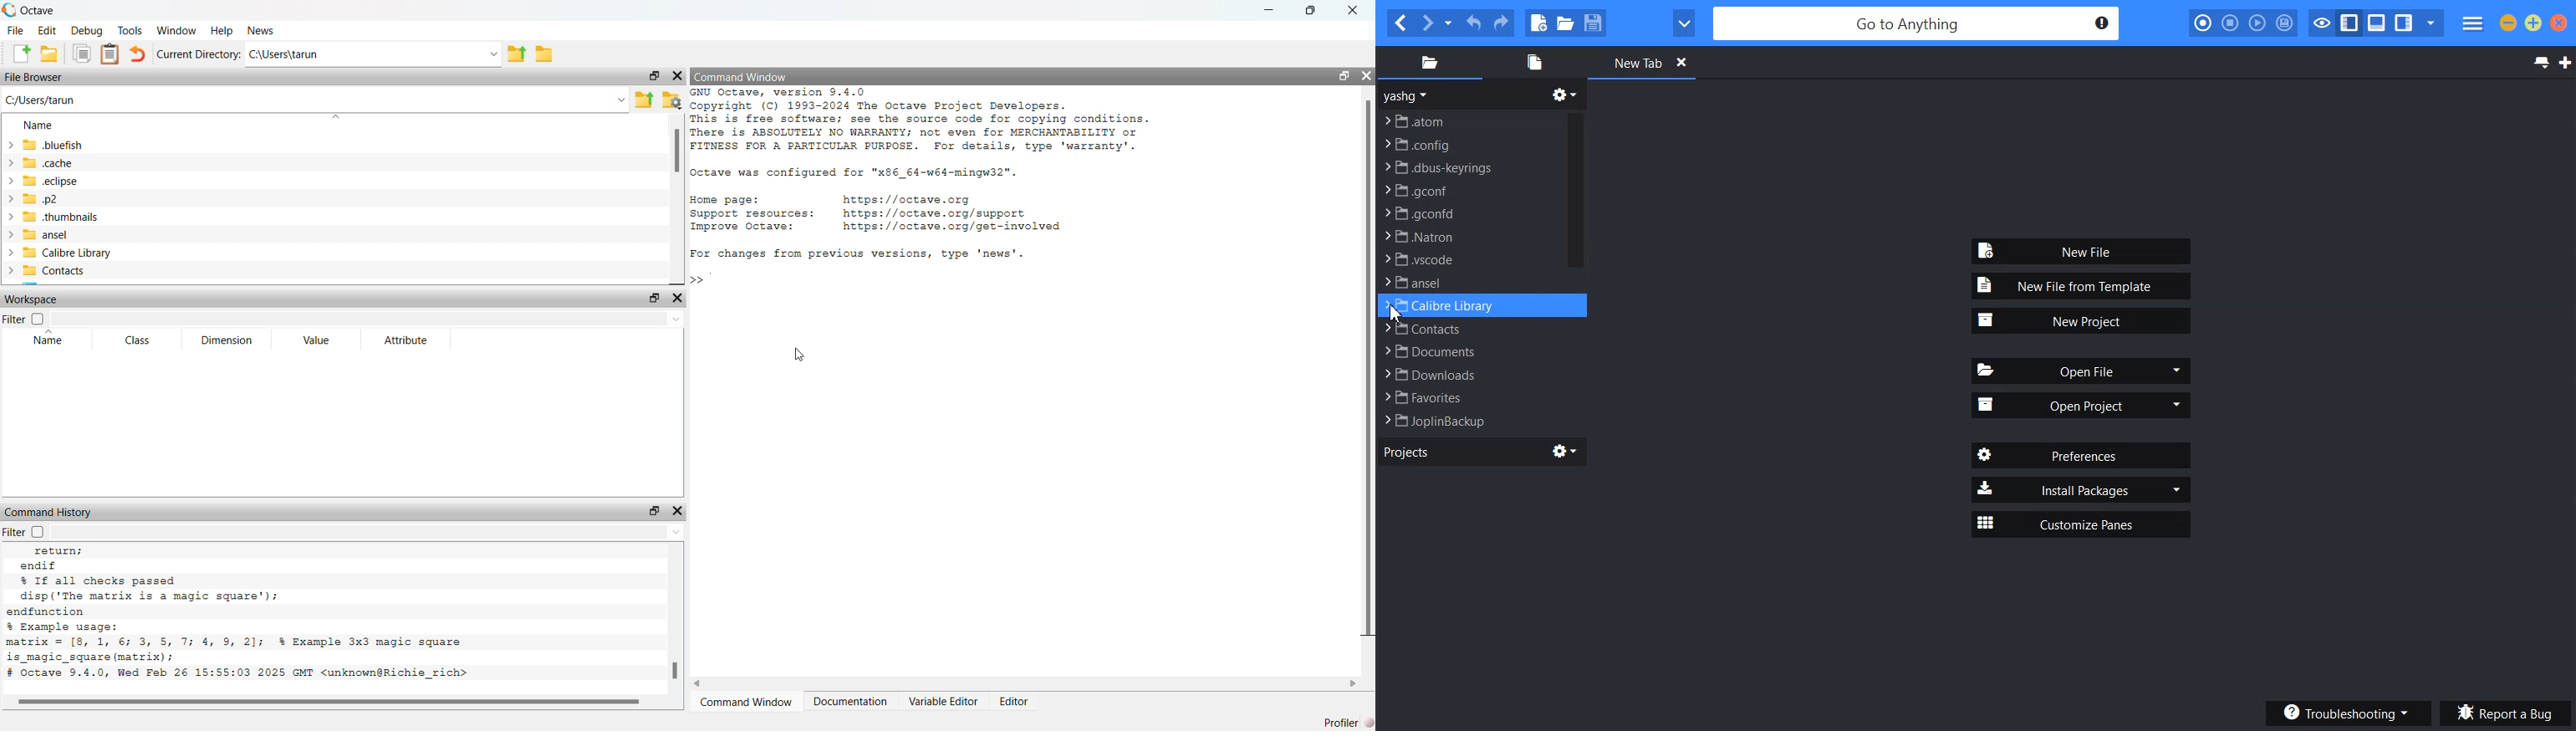 This screenshot has height=756, width=2576. I want to click on Report a bug, so click(2506, 713).